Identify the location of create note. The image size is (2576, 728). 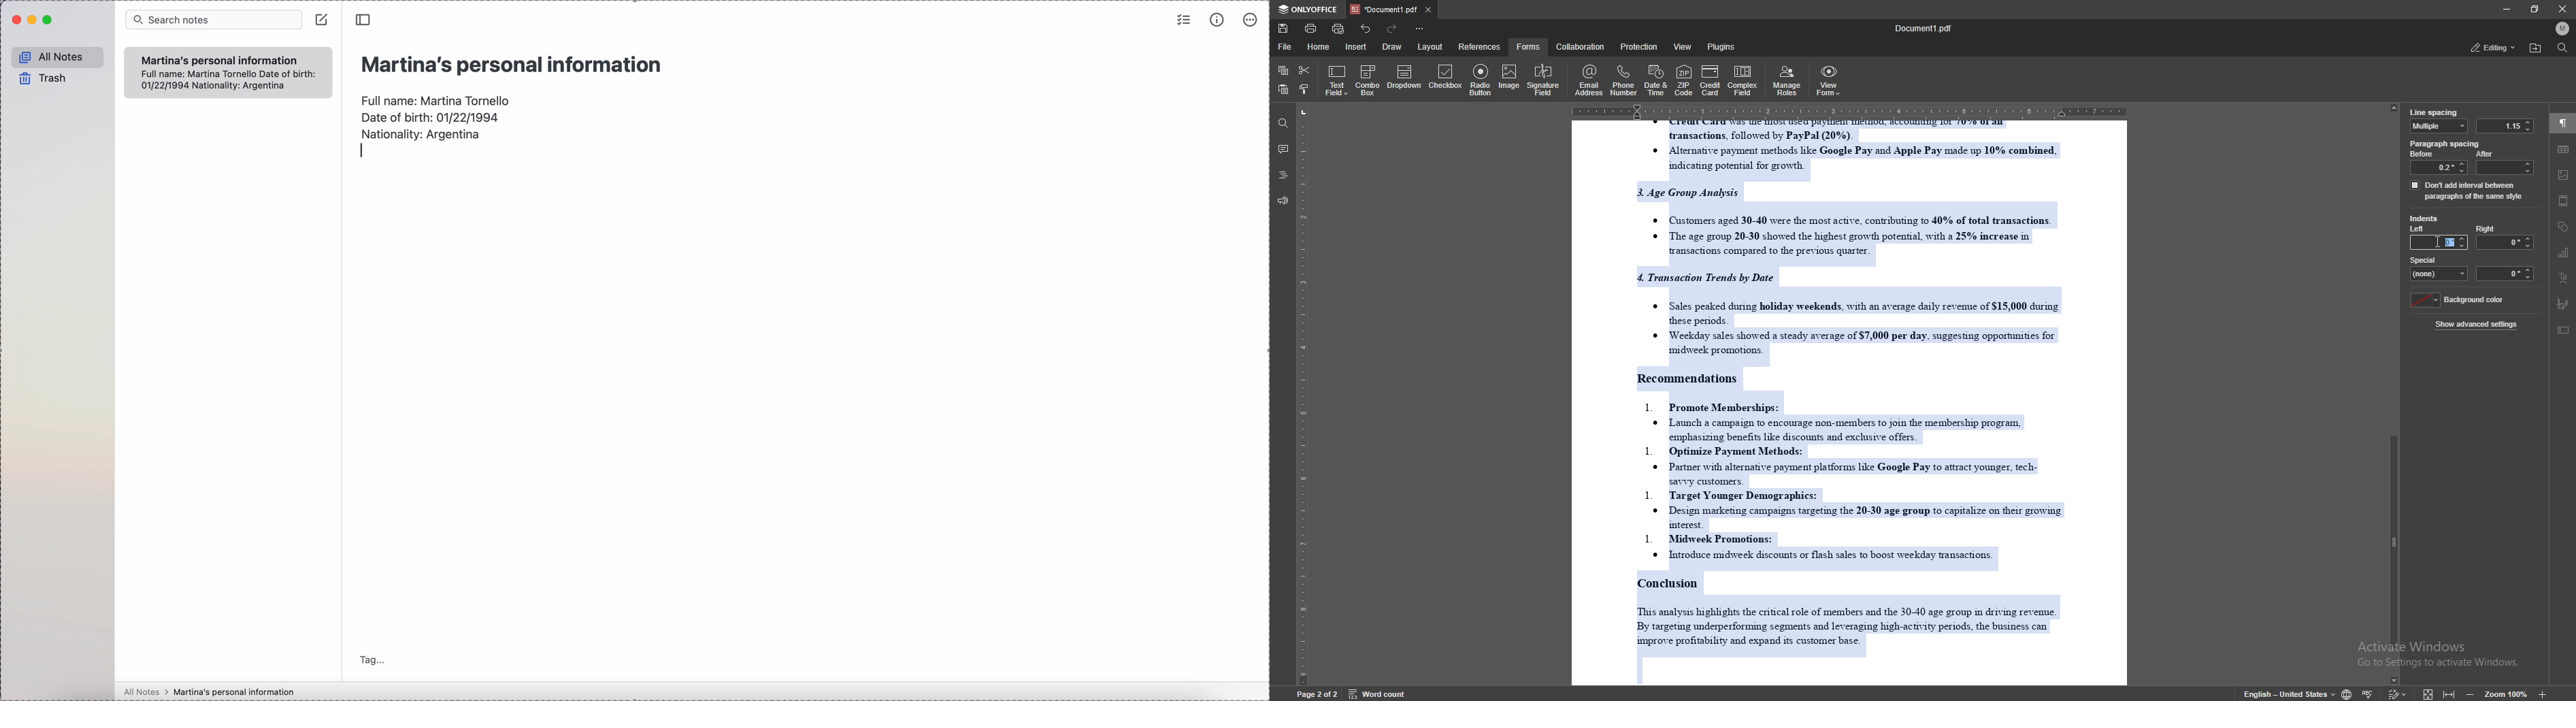
(323, 20).